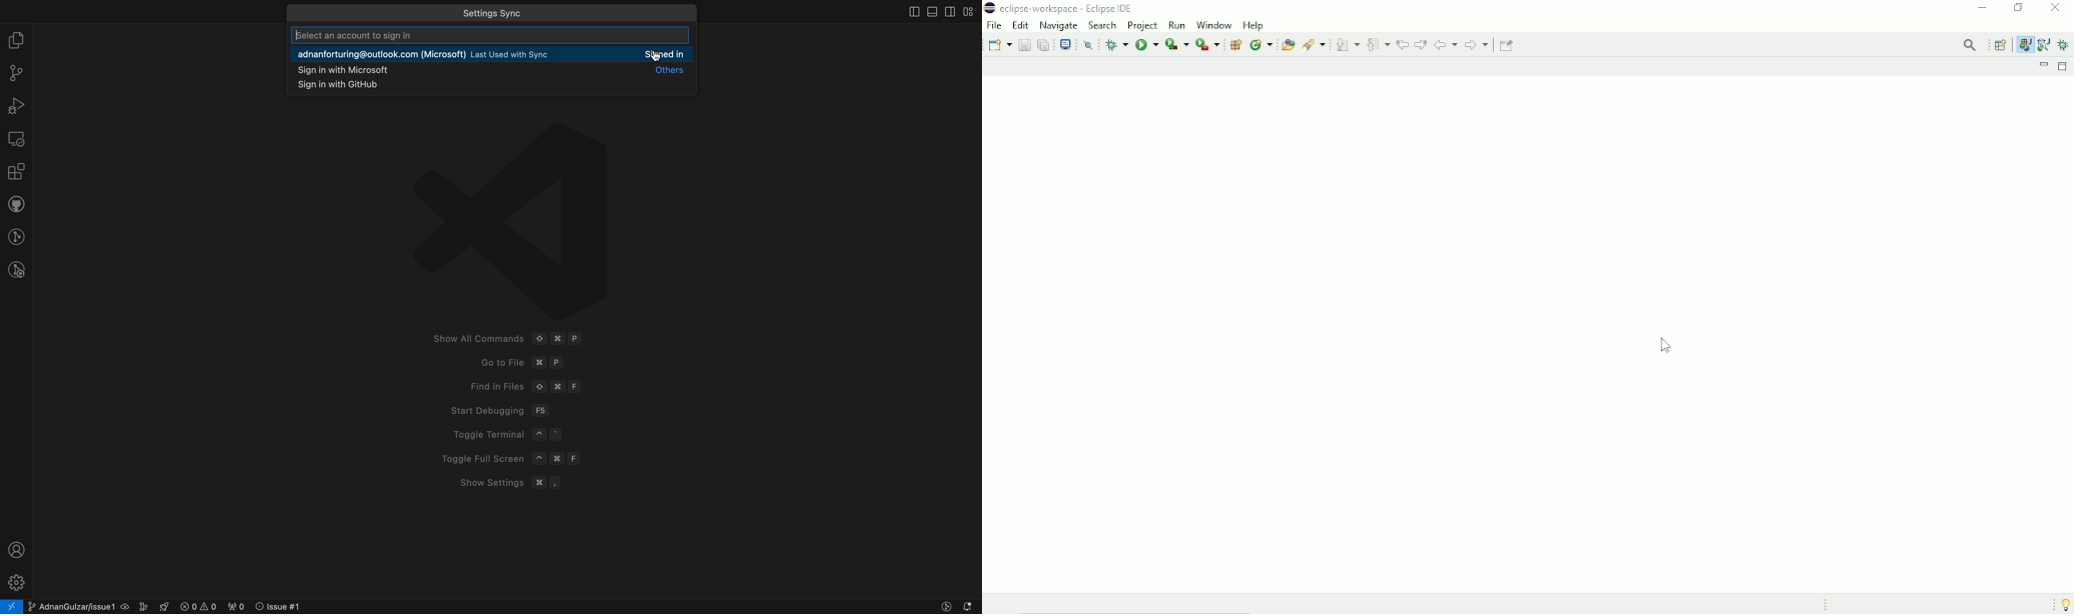 The height and width of the screenshot is (616, 2100). I want to click on eclipse workspace - Eclipse IDE, so click(1073, 8).